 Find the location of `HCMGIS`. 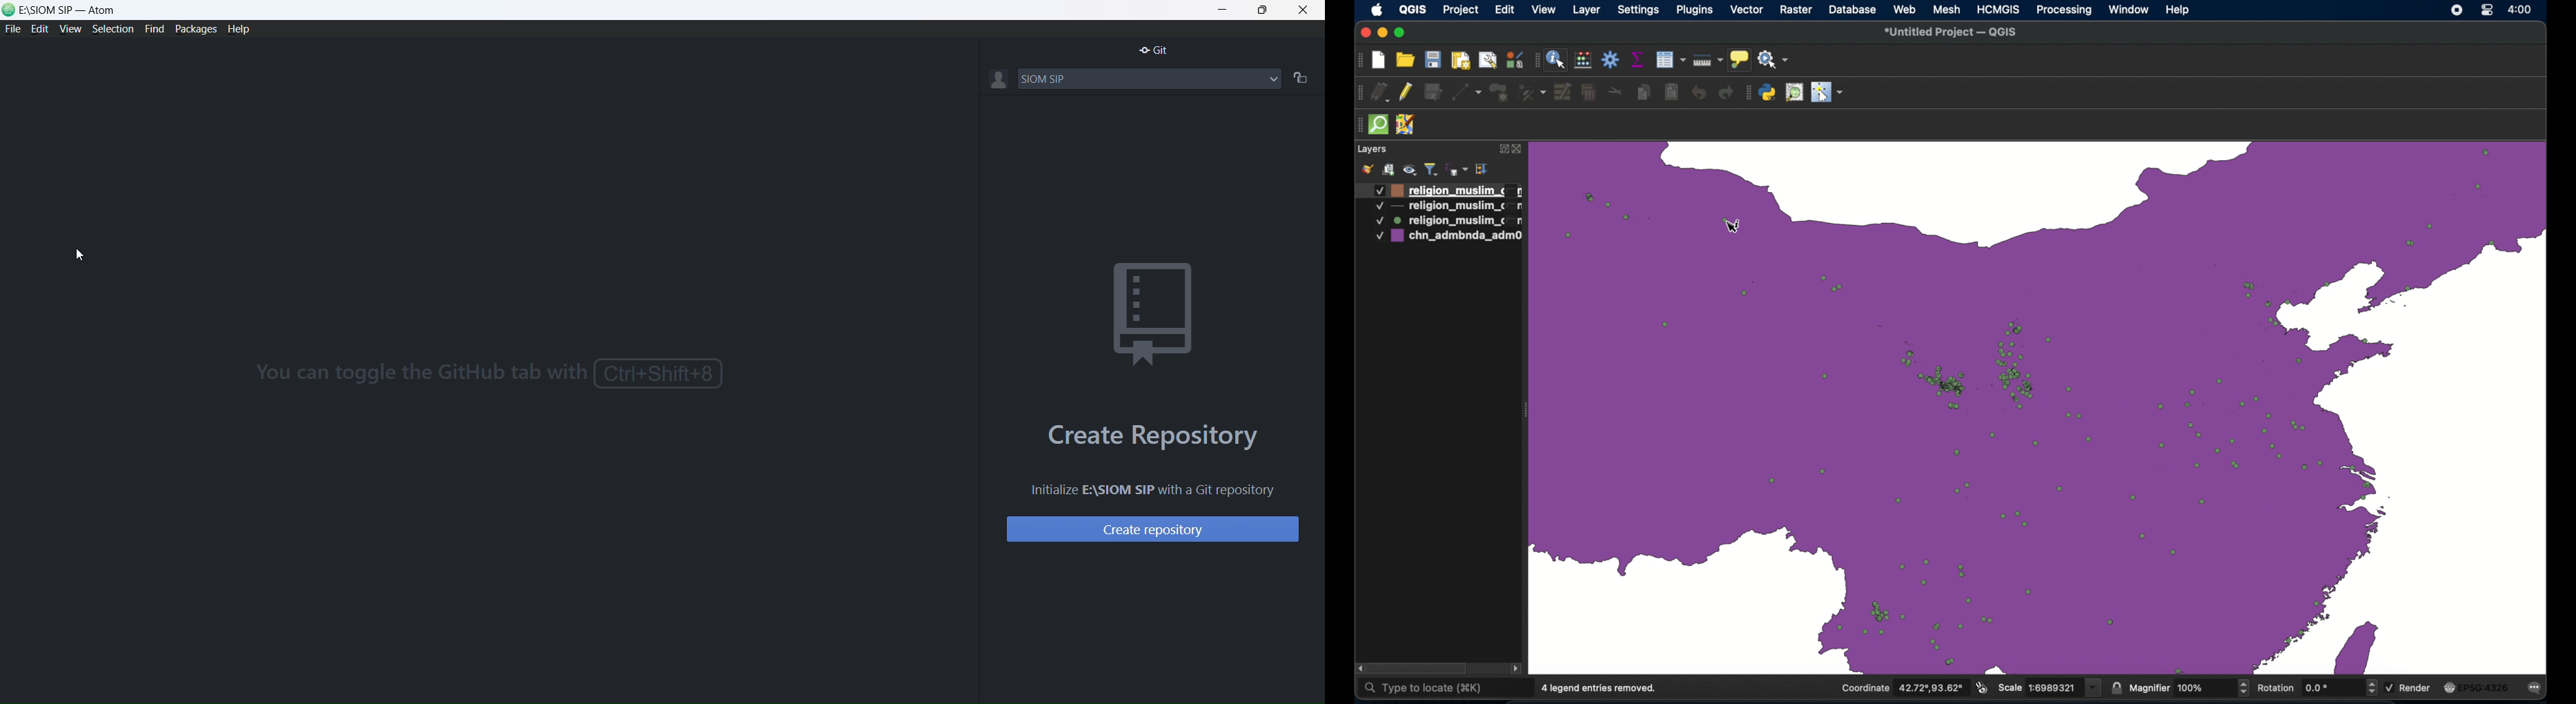

HCMGIS is located at coordinates (1998, 10).